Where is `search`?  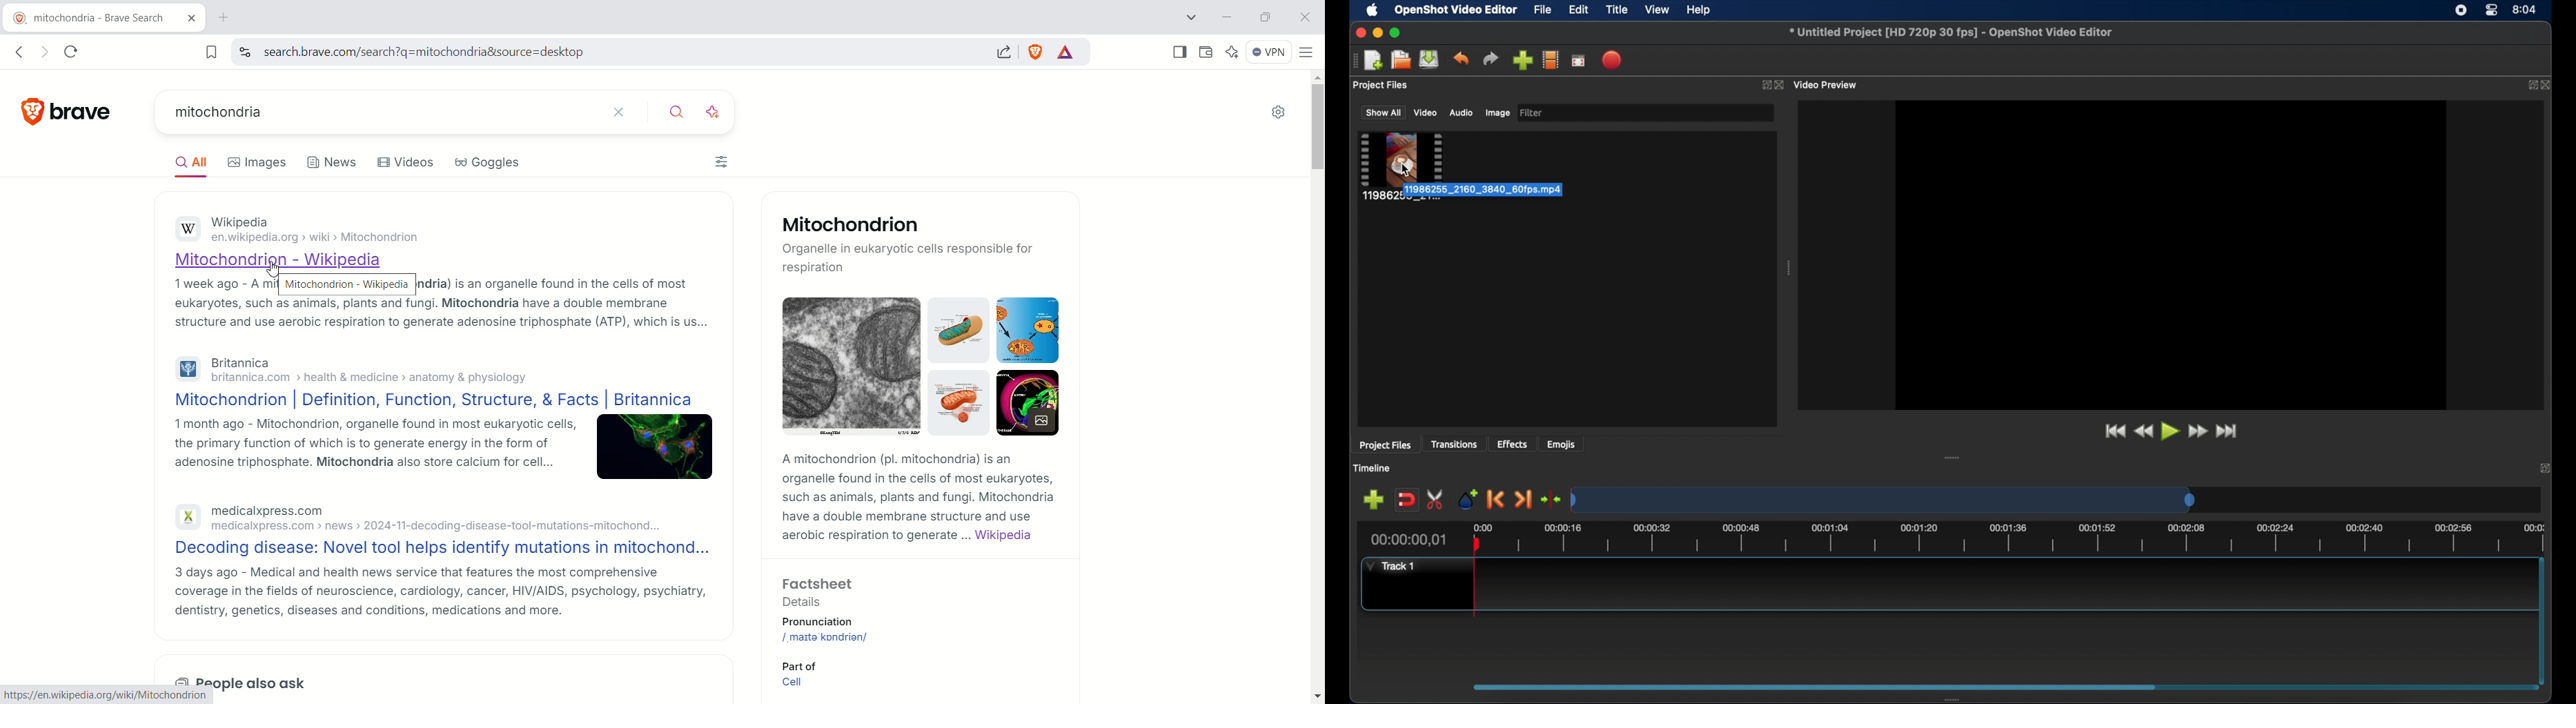
search is located at coordinates (607, 52).